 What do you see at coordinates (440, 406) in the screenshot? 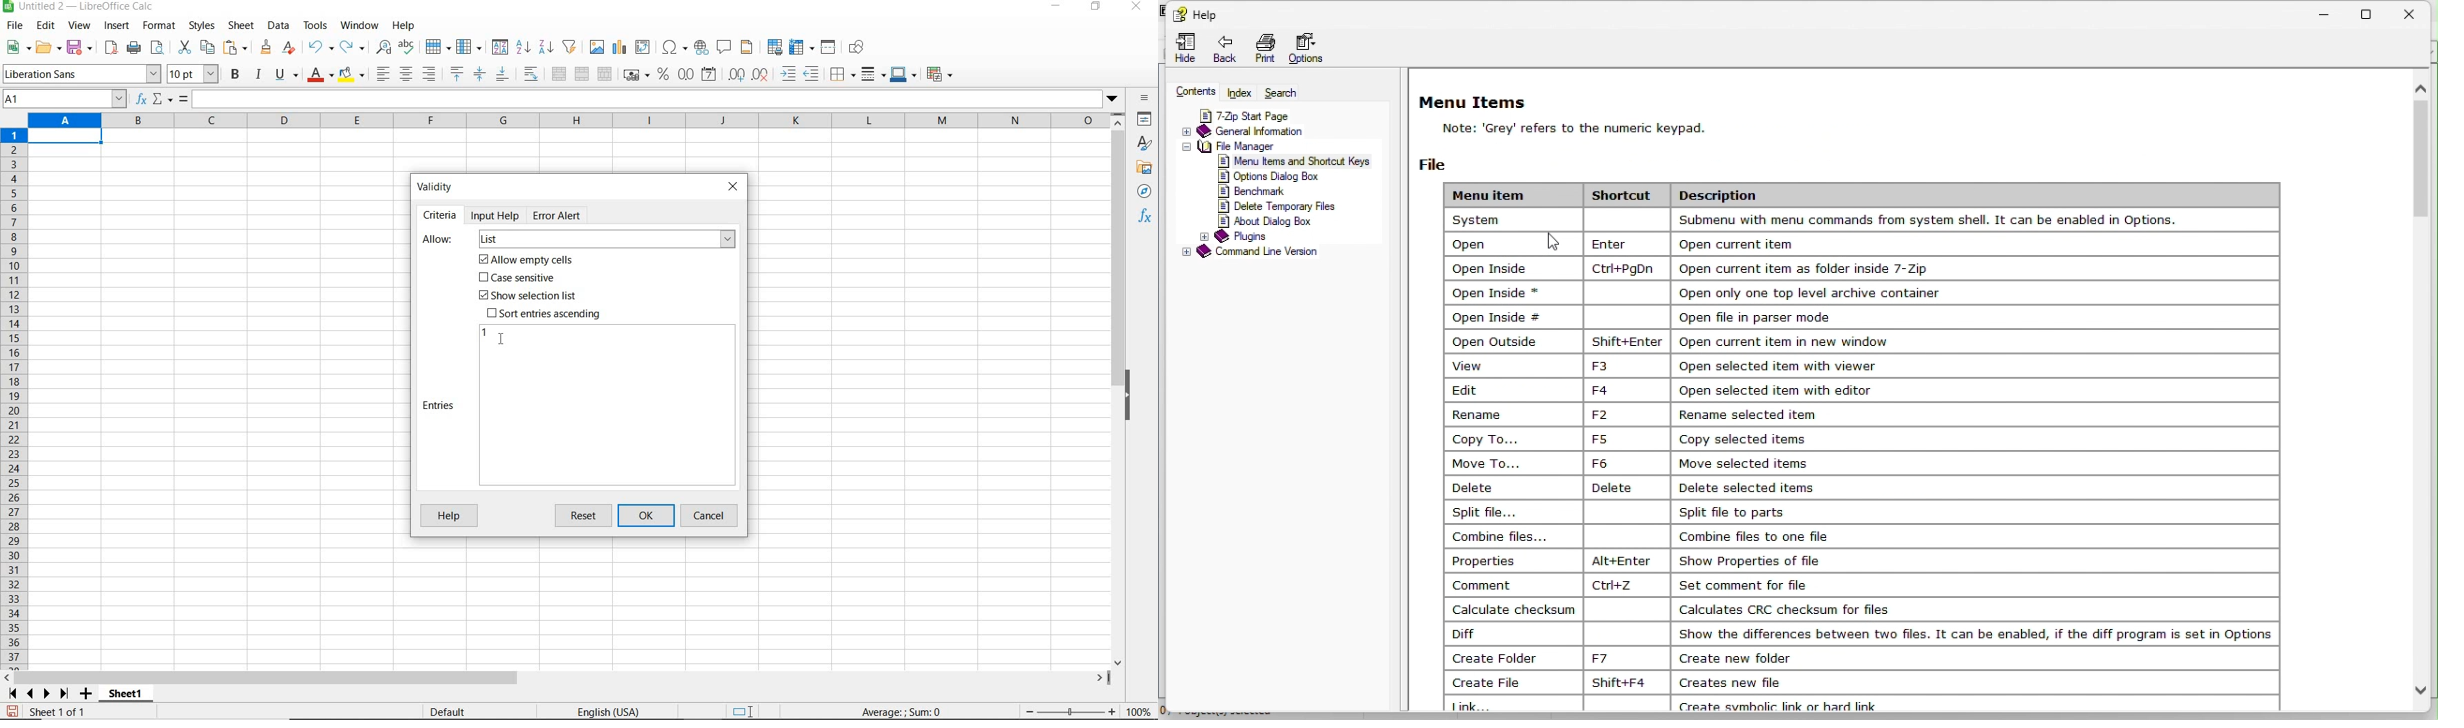
I see `Entries` at bounding box center [440, 406].